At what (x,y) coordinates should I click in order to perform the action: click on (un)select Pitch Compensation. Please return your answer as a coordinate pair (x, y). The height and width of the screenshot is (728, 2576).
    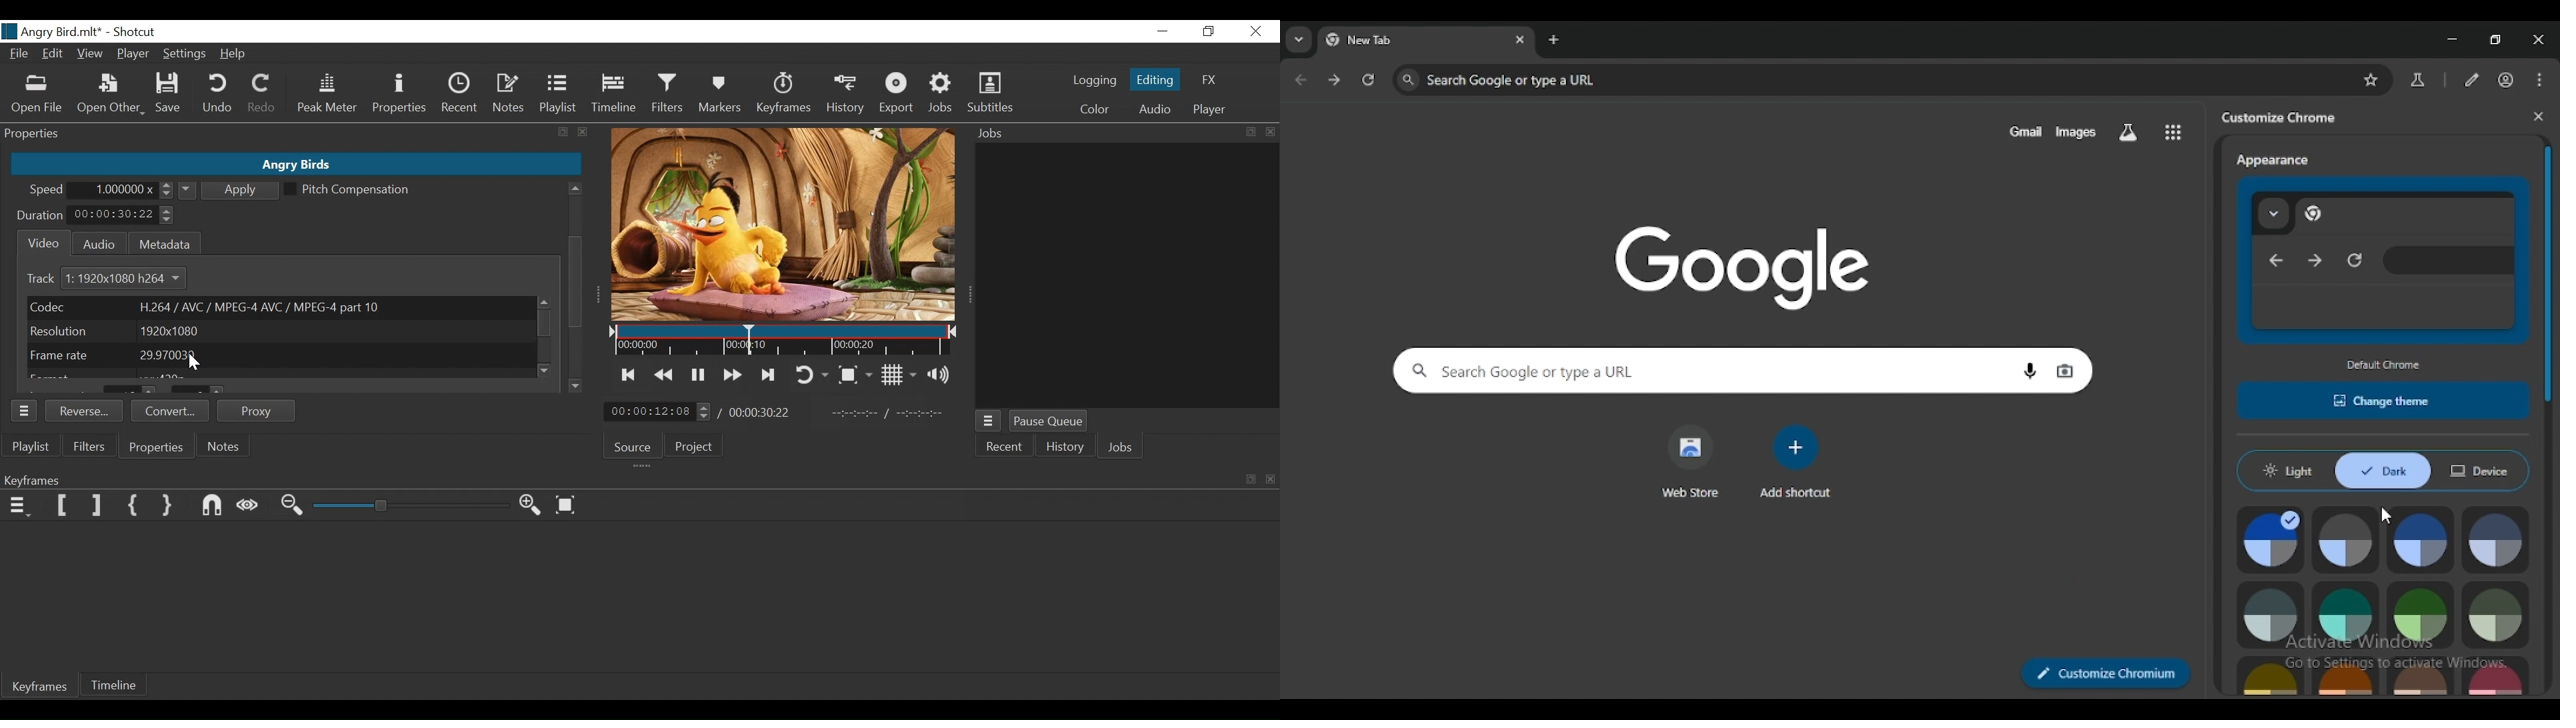
    Looking at the image, I should click on (347, 190).